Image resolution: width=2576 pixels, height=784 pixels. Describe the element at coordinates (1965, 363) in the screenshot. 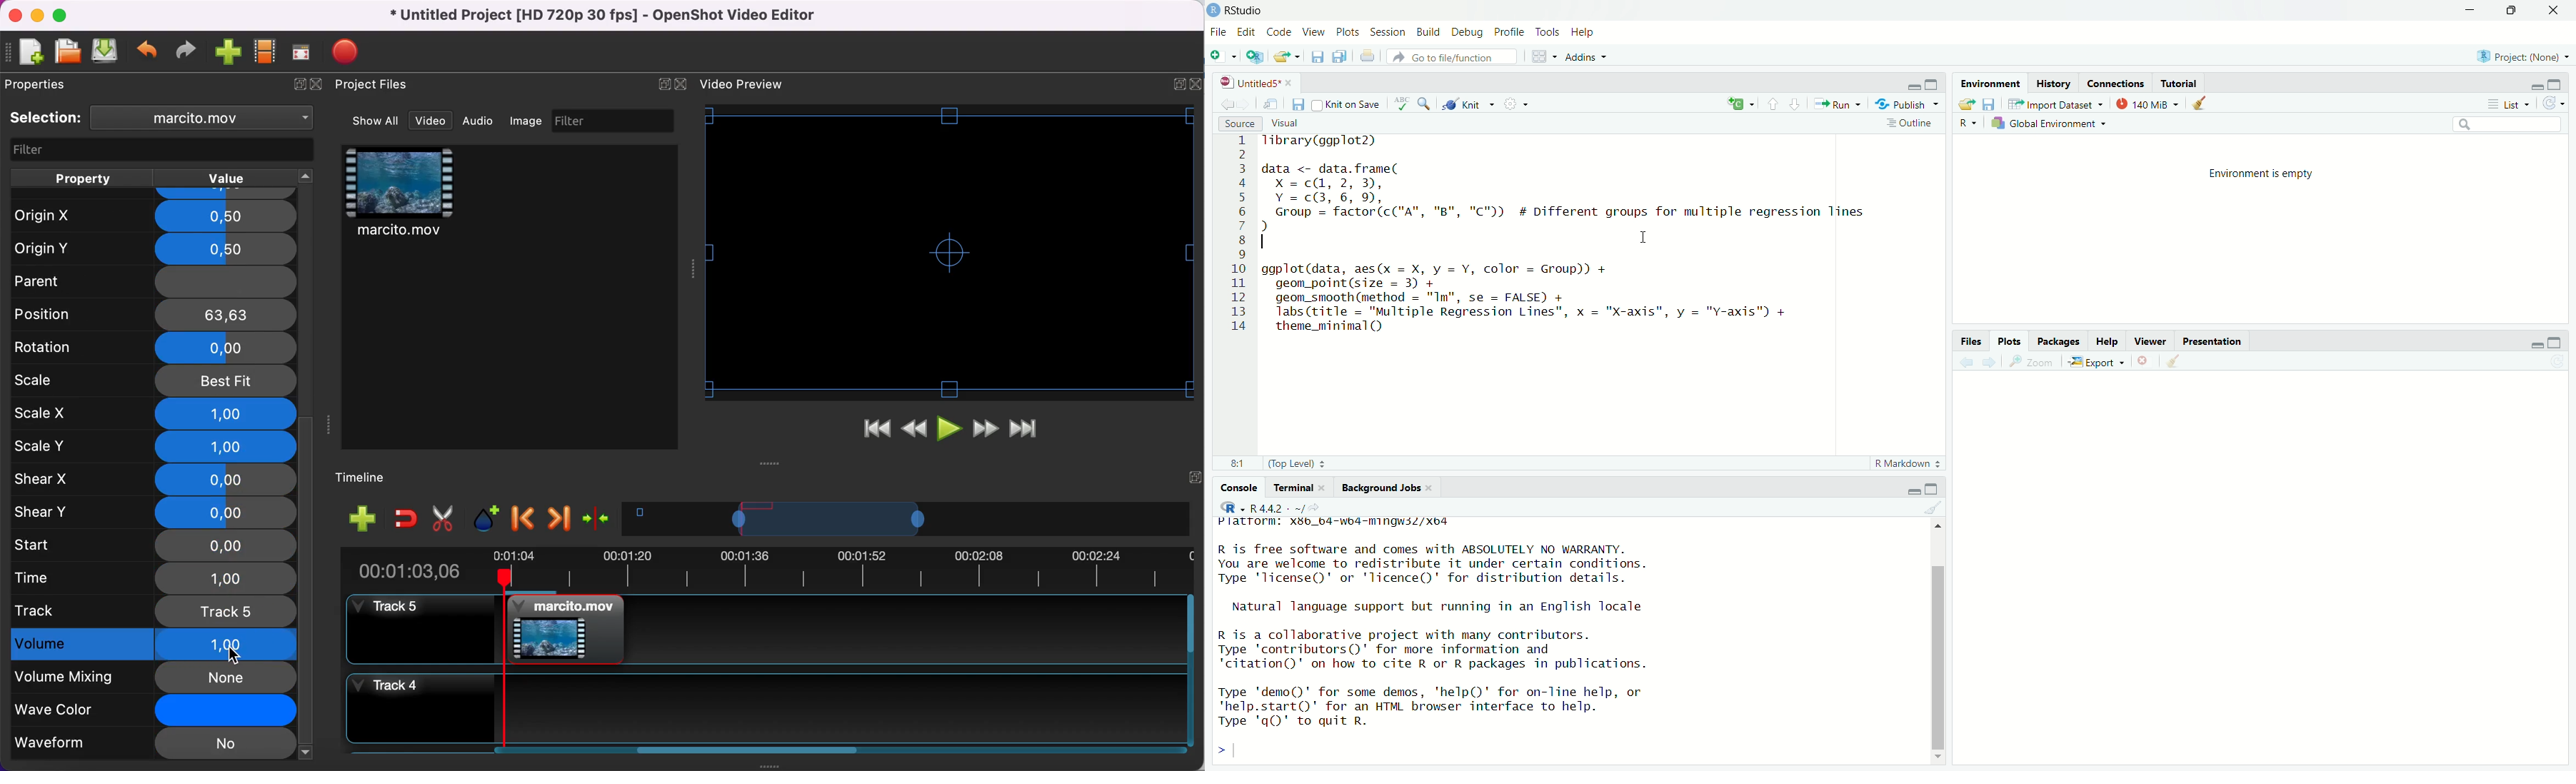

I see `back` at that location.